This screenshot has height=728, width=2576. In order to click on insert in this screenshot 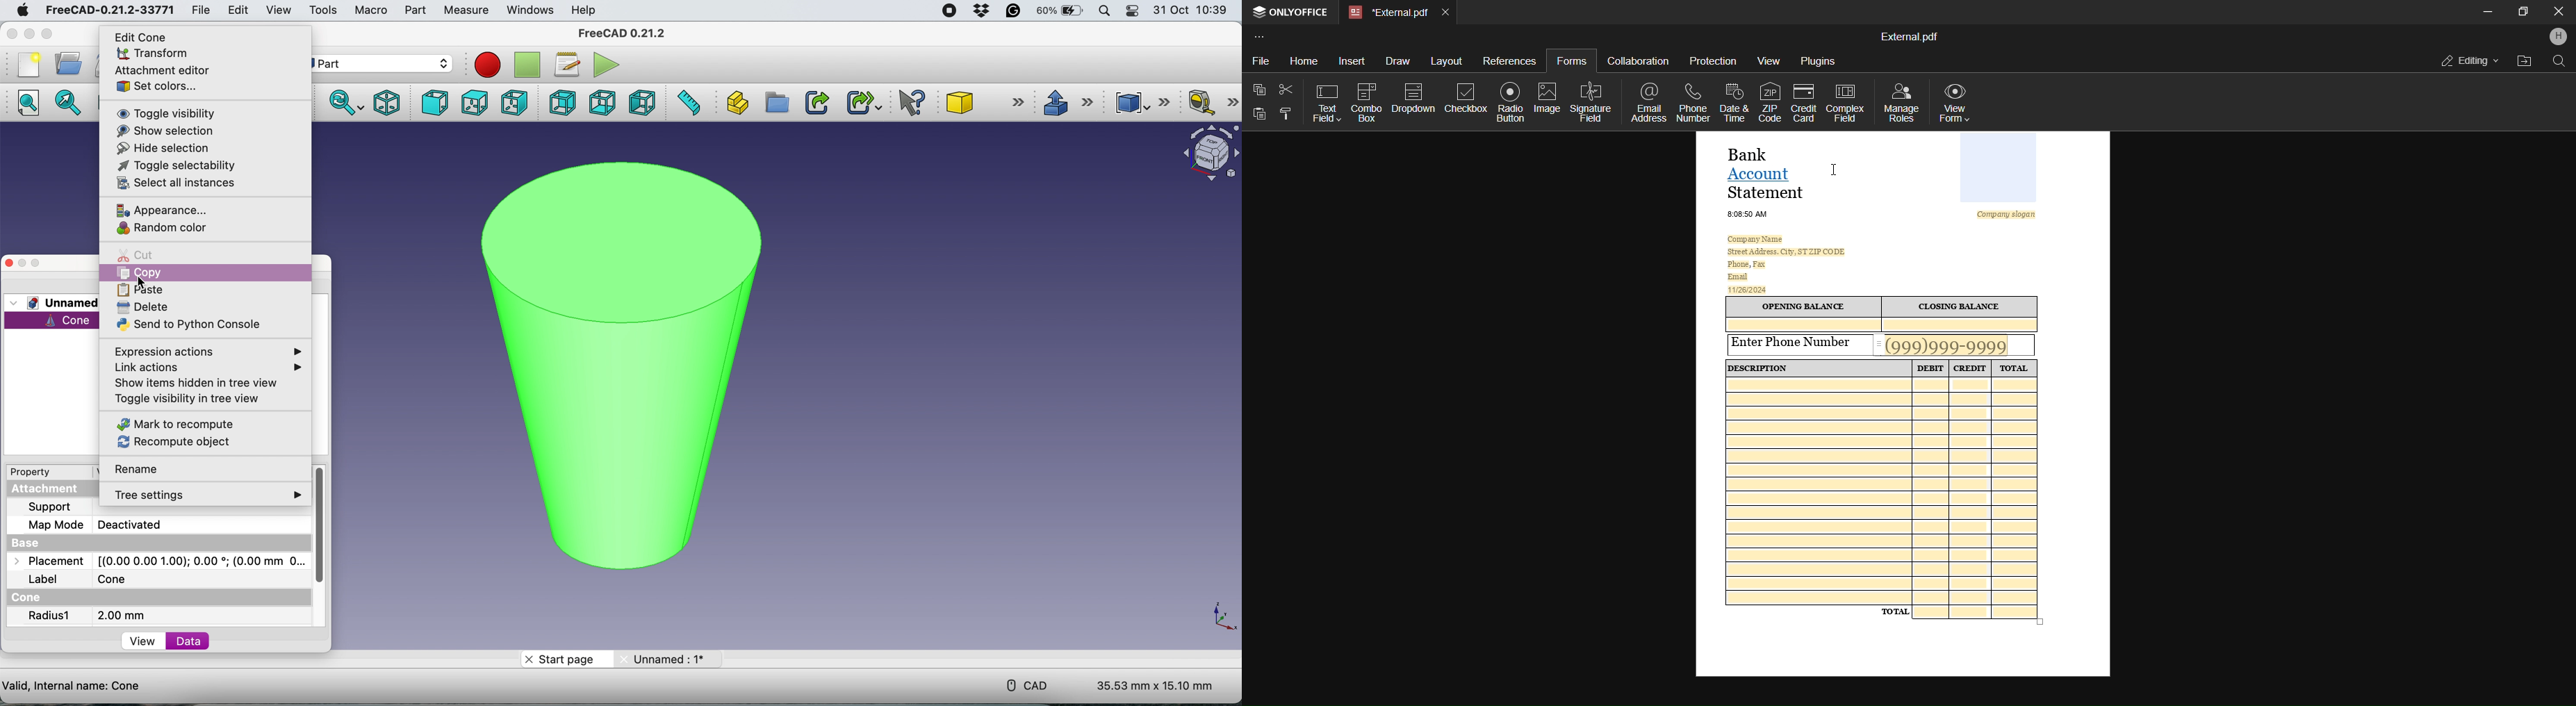, I will do `click(1352, 60)`.